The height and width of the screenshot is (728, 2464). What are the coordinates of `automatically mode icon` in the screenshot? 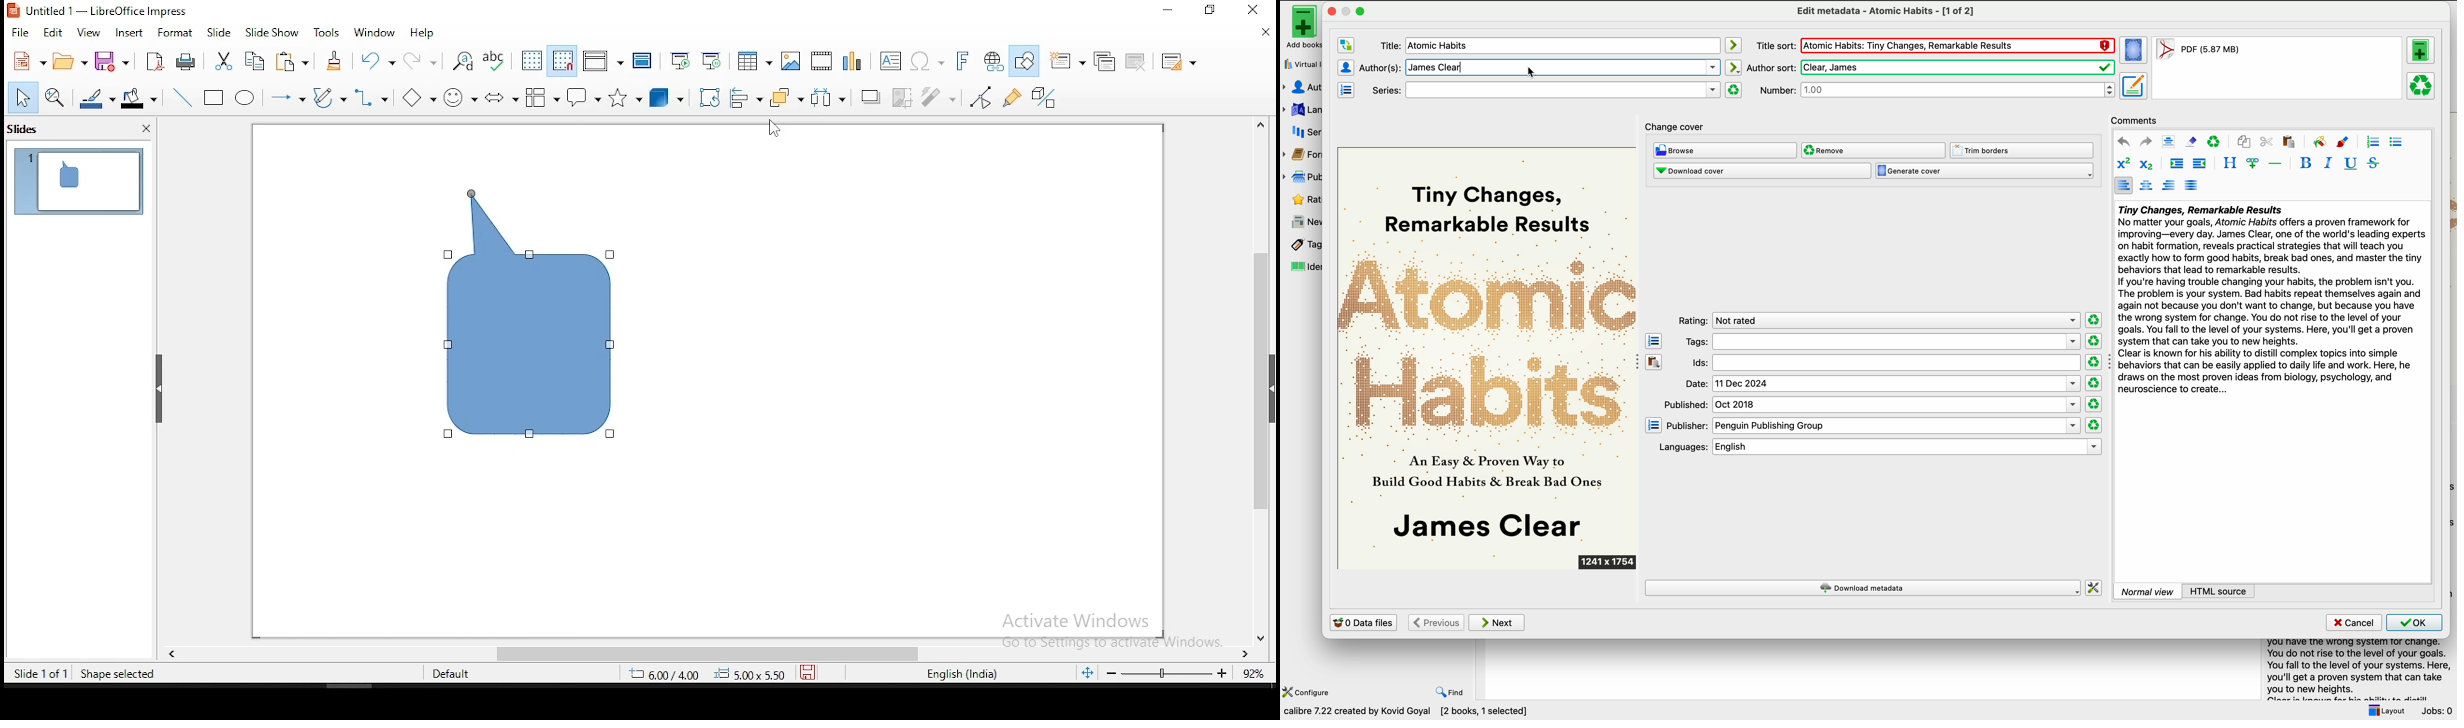 It's located at (1735, 67).